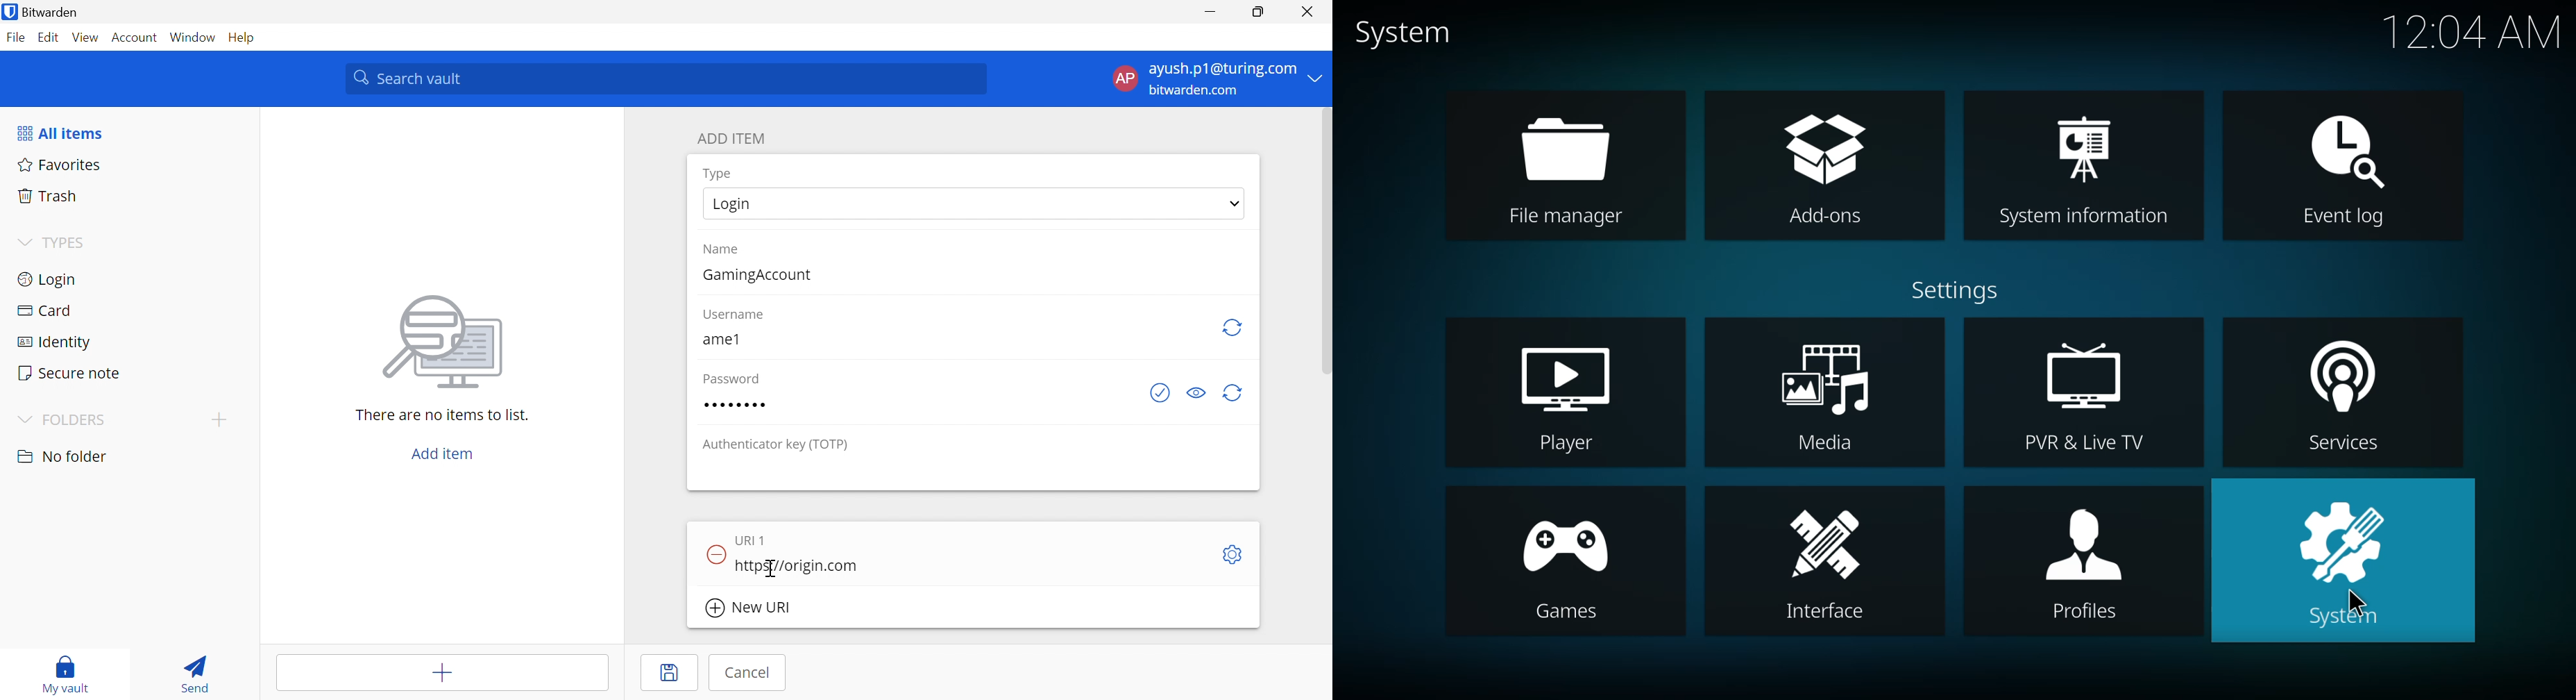 This screenshot has width=2576, height=700. What do you see at coordinates (2347, 168) in the screenshot?
I see `event log` at bounding box center [2347, 168].